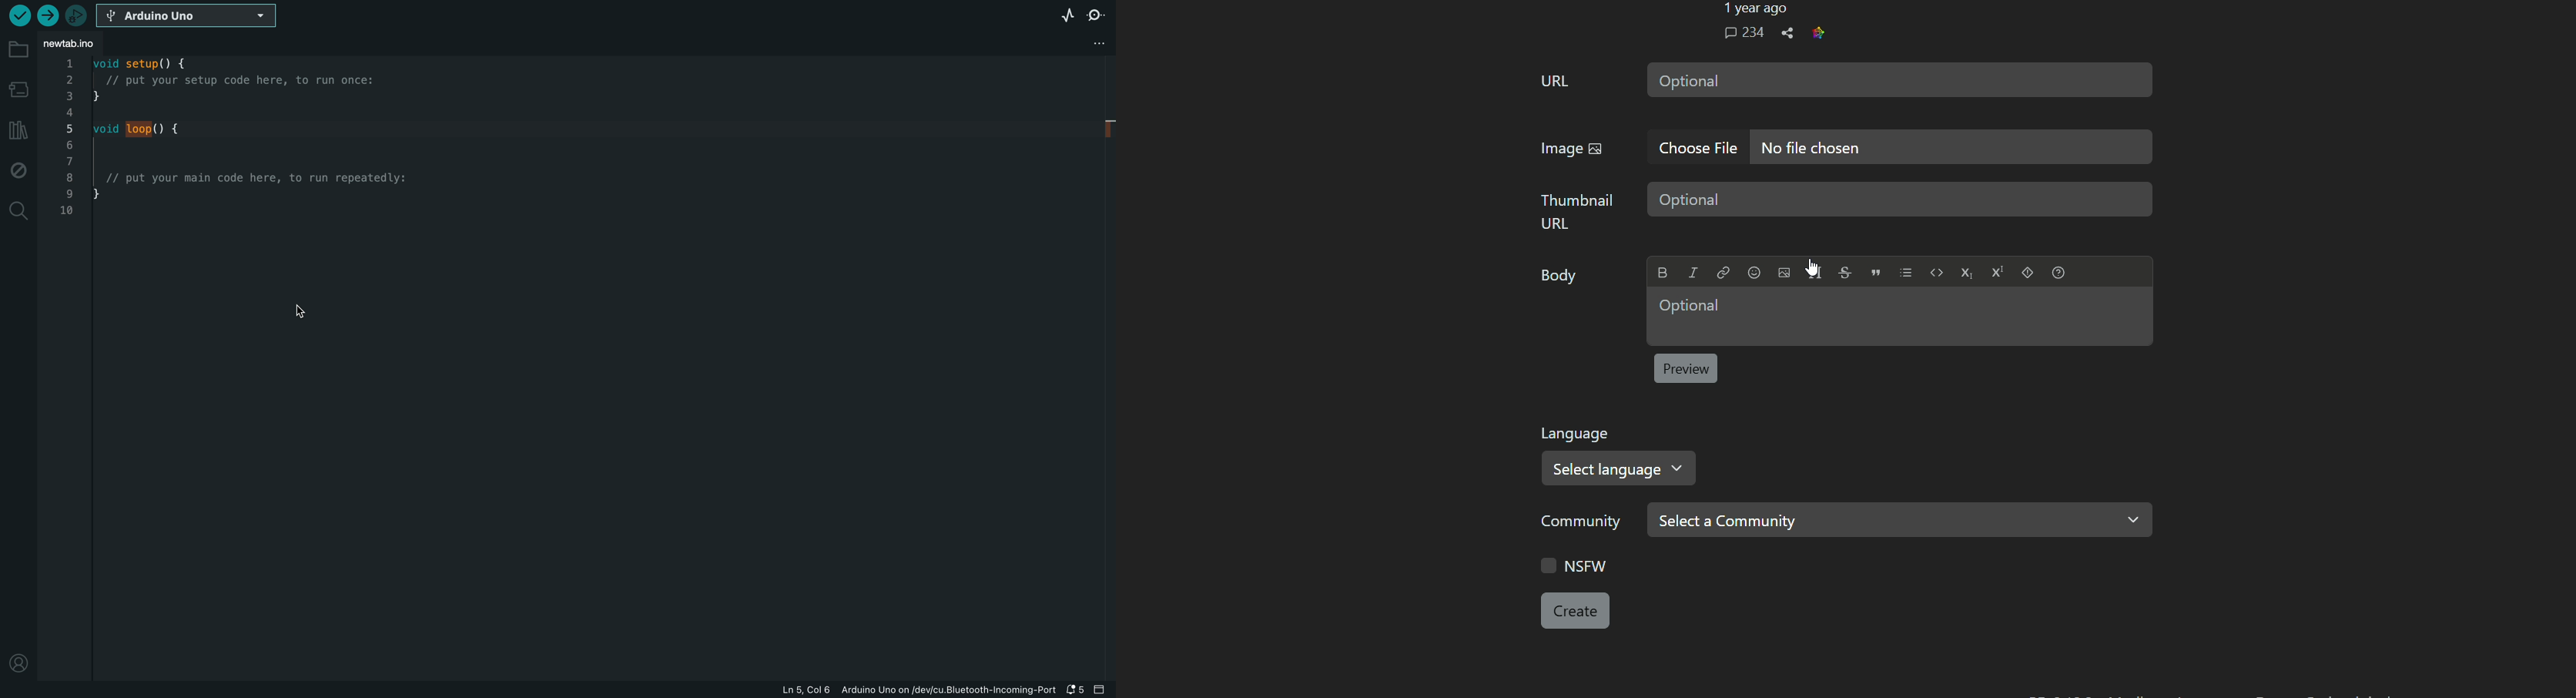 Image resolution: width=2576 pixels, height=700 pixels. What do you see at coordinates (18, 168) in the screenshot?
I see `debug` at bounding box center [18, 168].